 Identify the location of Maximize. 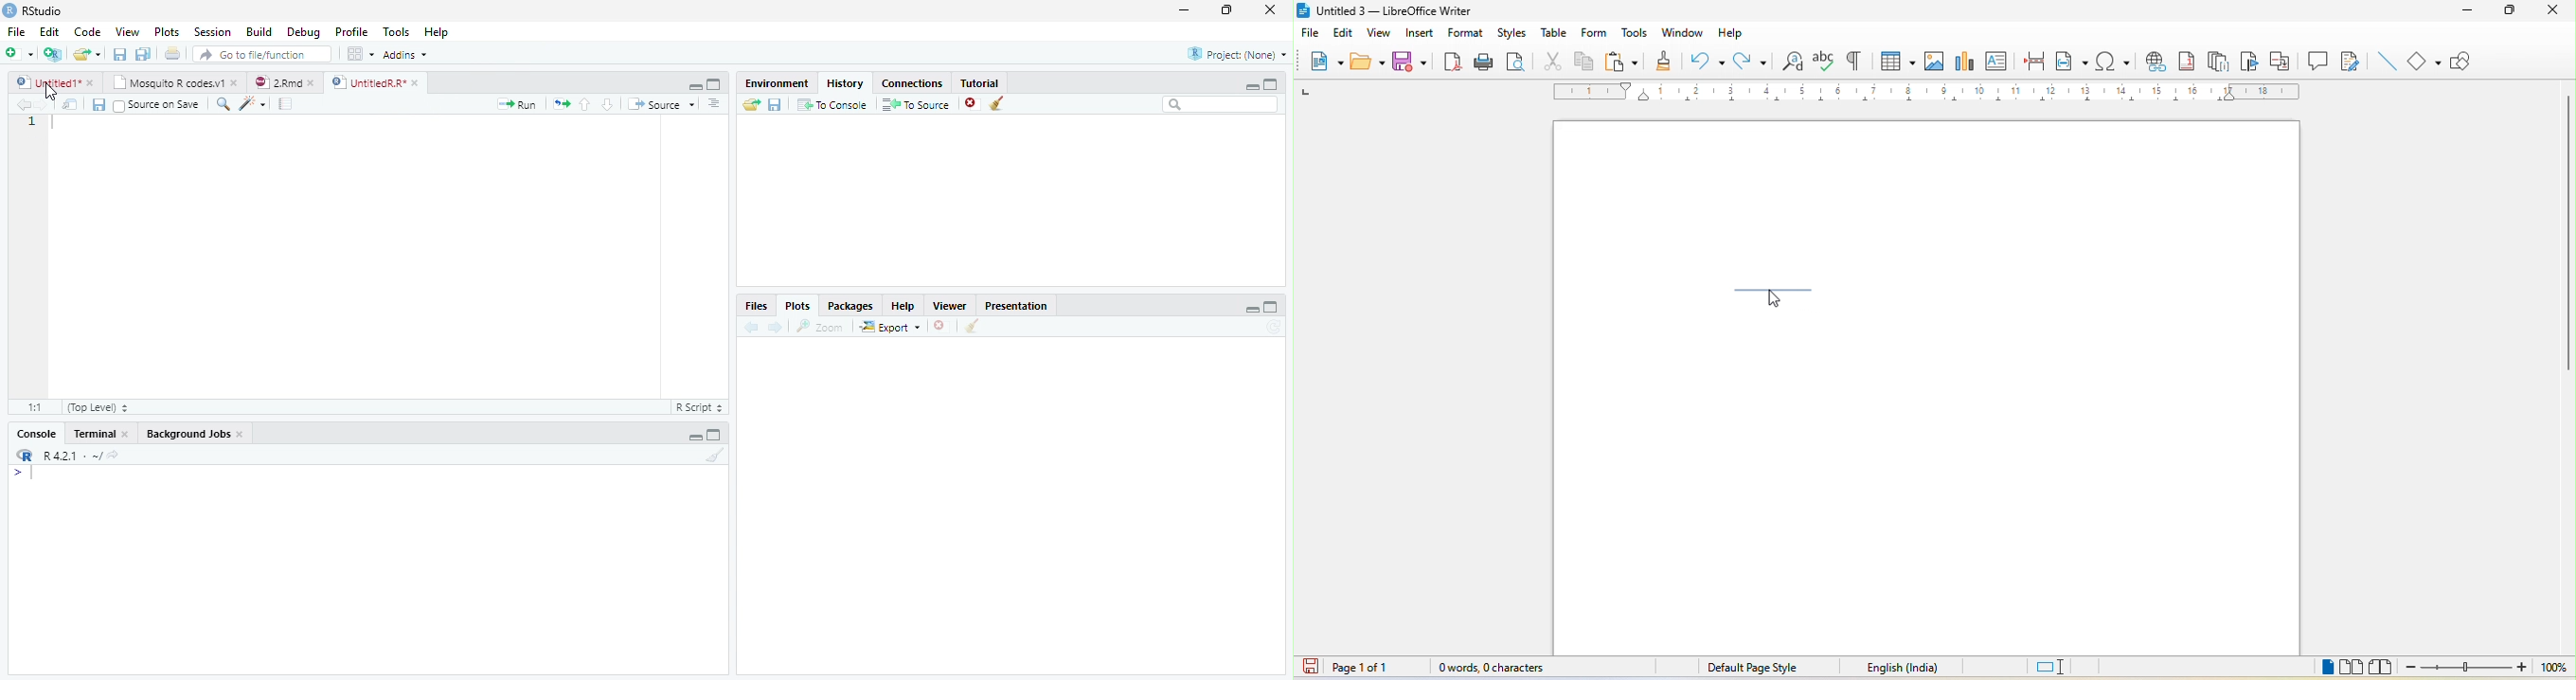
(1271, 308).